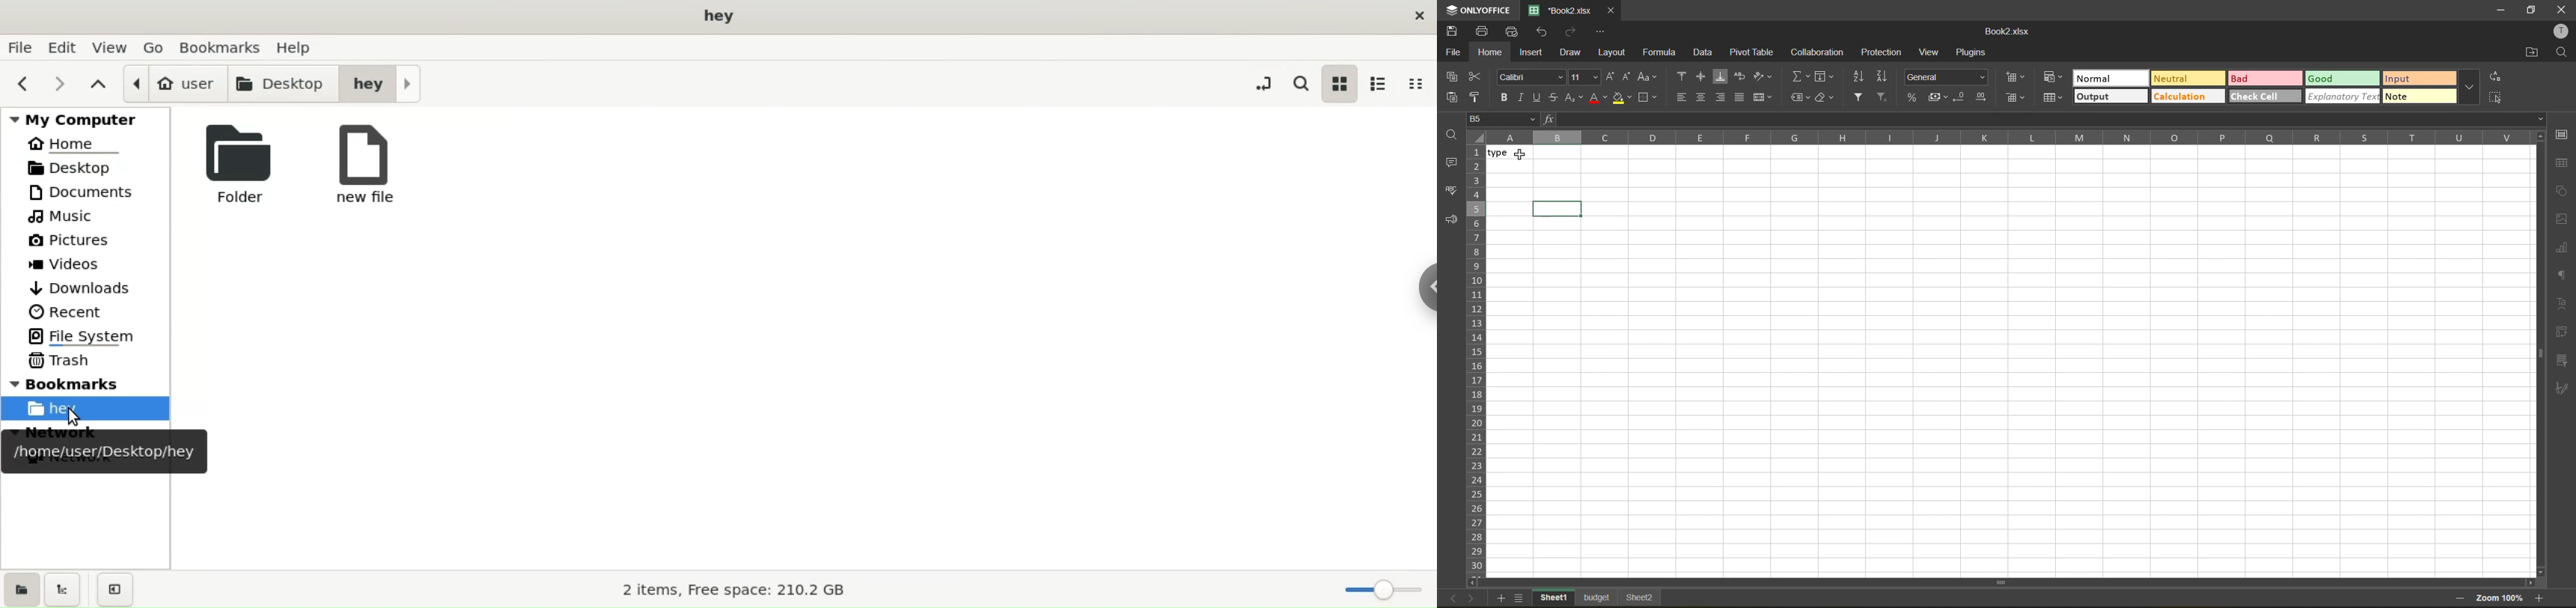 Image resolution: width=2576 pixels, height=616 pixels. Describe the element at coordinates (2265, 78) in the screenshot. I see `bad` at that location.